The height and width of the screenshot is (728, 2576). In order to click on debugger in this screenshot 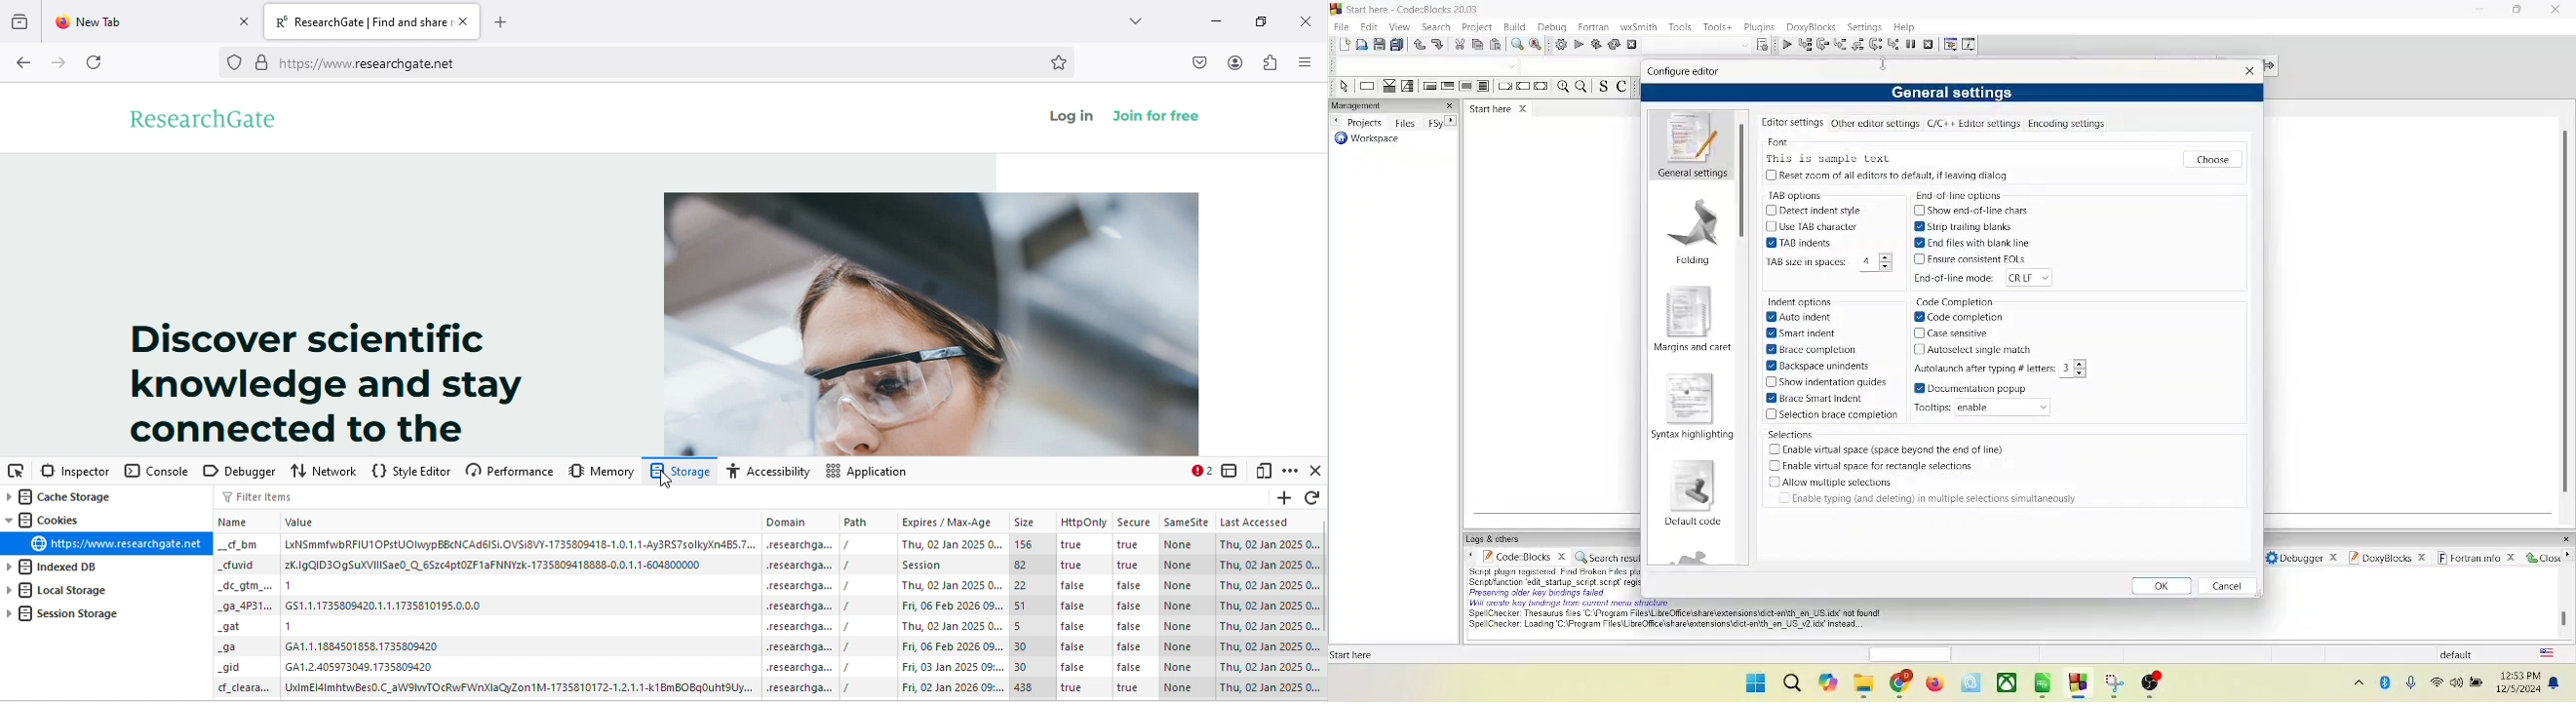, I will do `click(237, 472)`.